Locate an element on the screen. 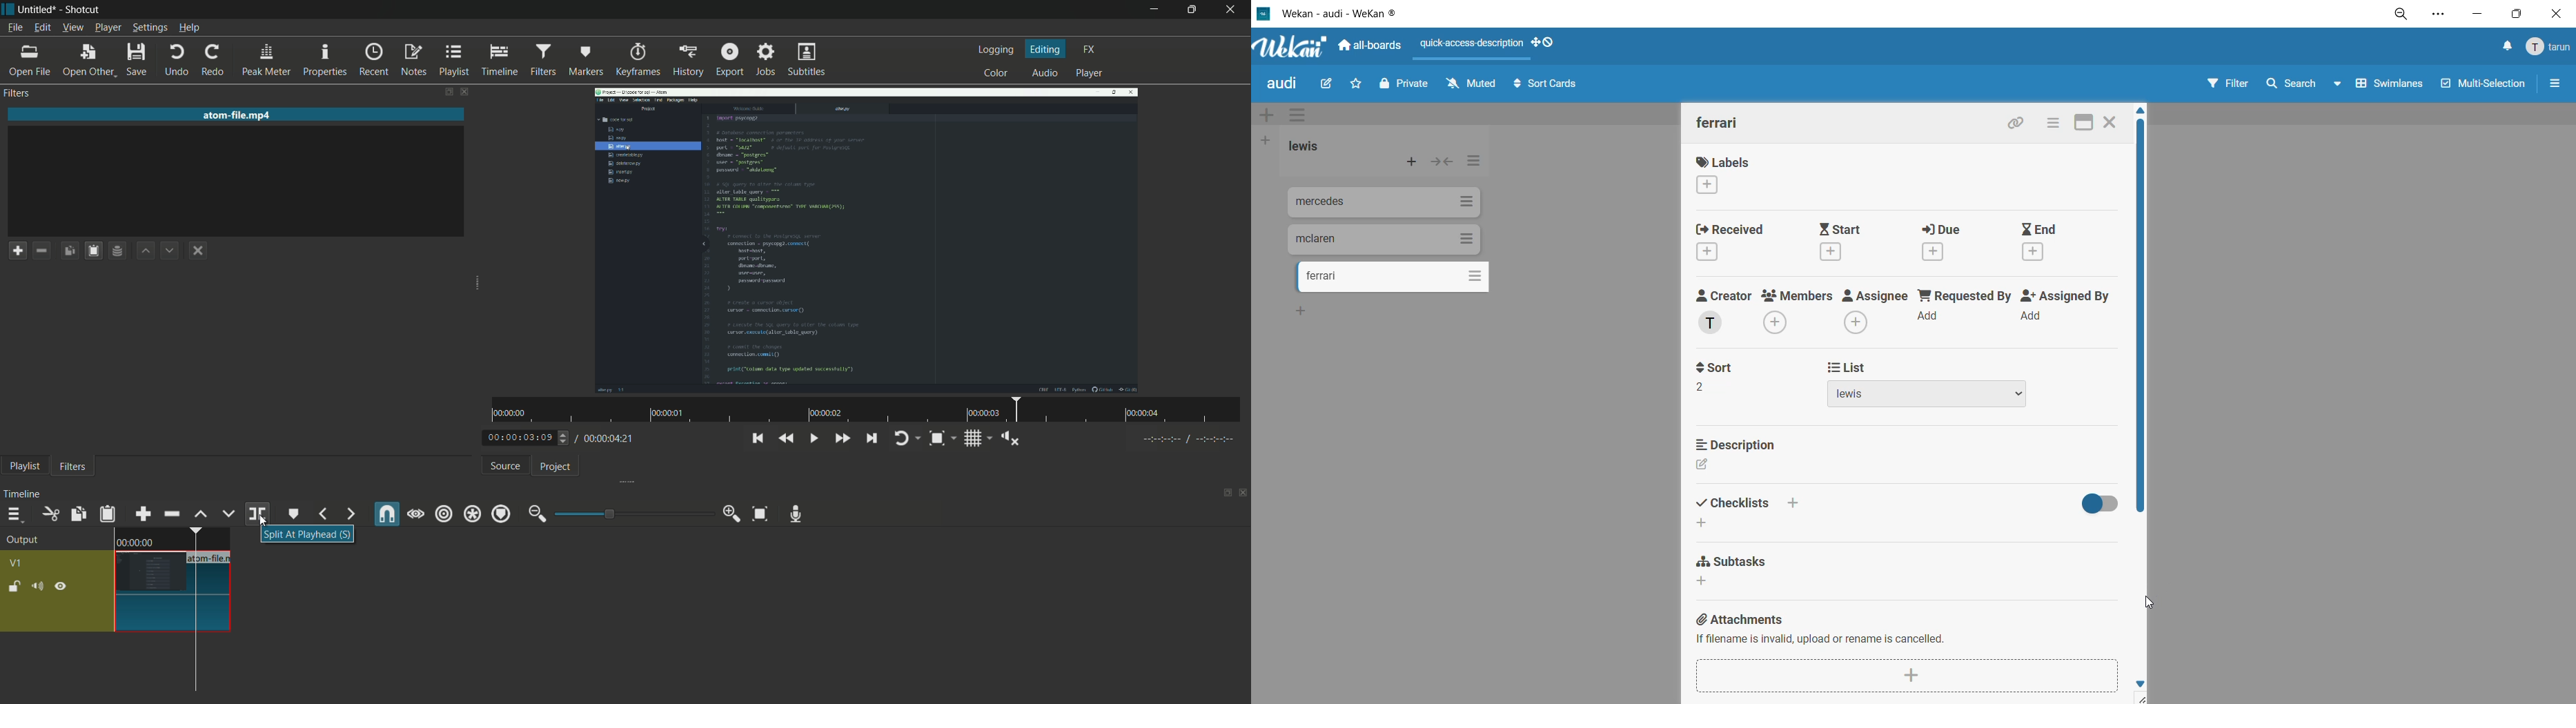 This screenshot has width=2576, height=728. video in timeline is located at coordinates (173, 580).